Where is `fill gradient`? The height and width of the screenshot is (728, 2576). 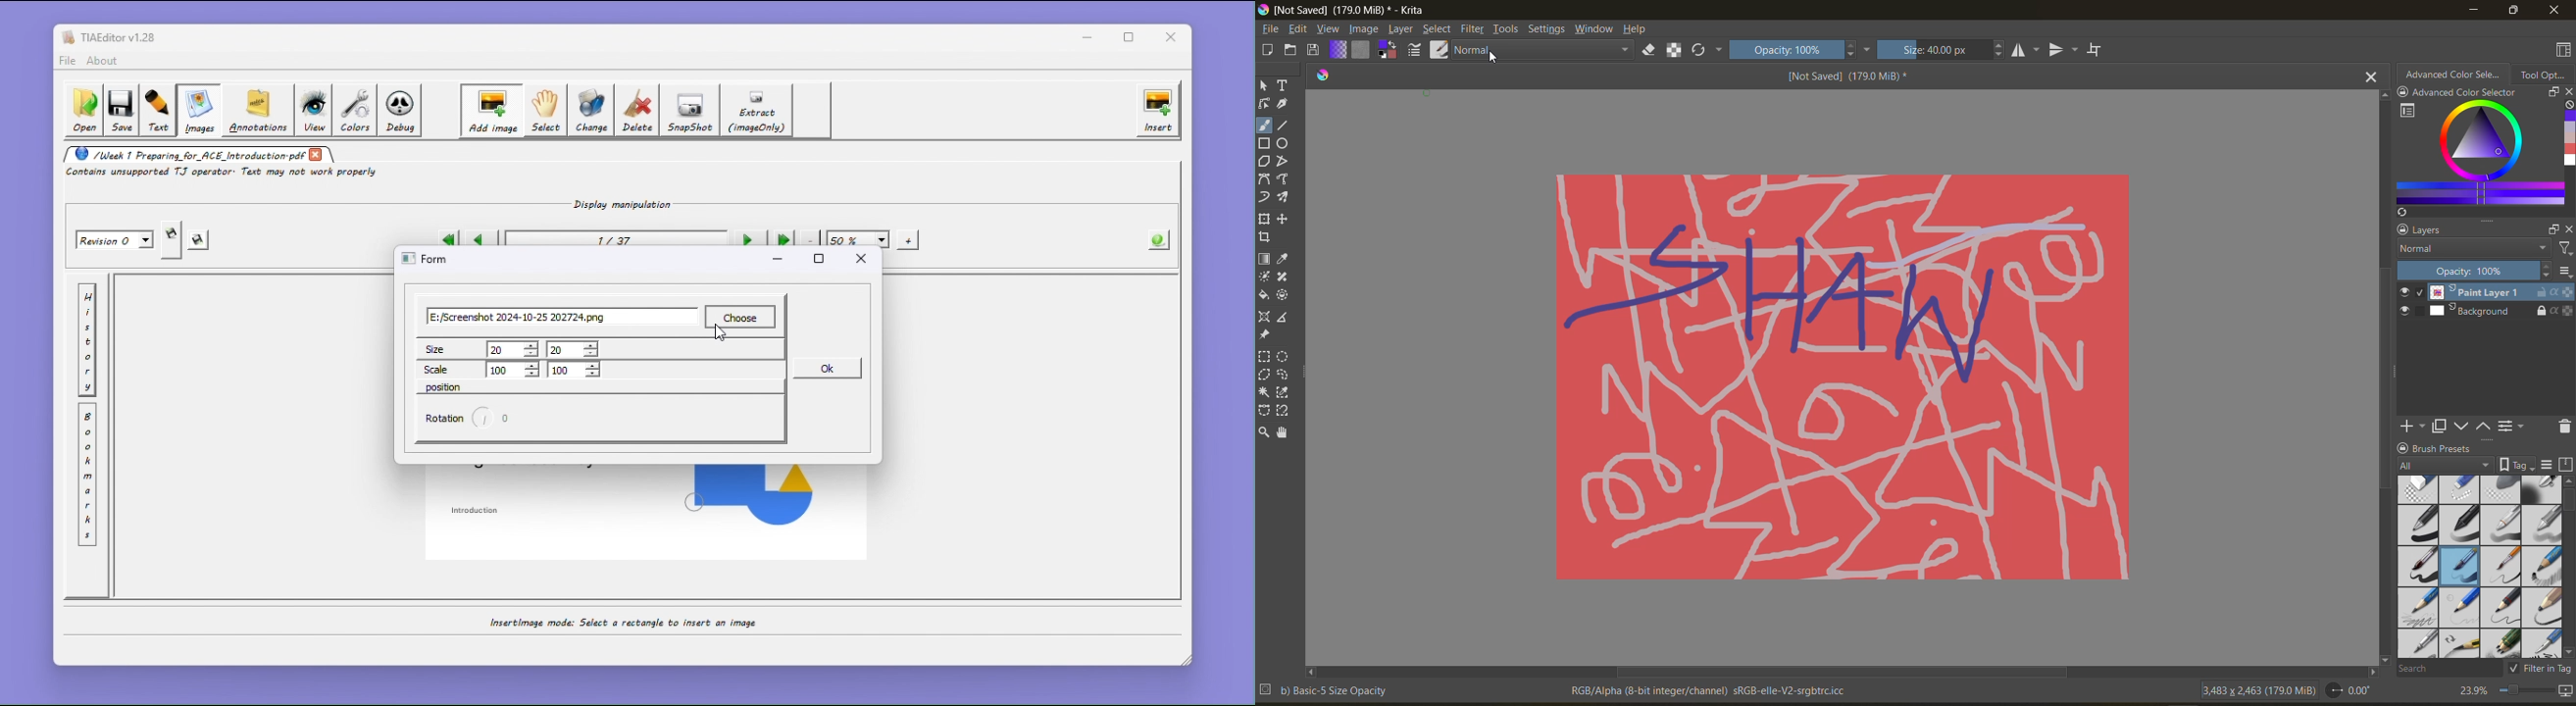 fill gradient is located at coordinates (1338, 50).